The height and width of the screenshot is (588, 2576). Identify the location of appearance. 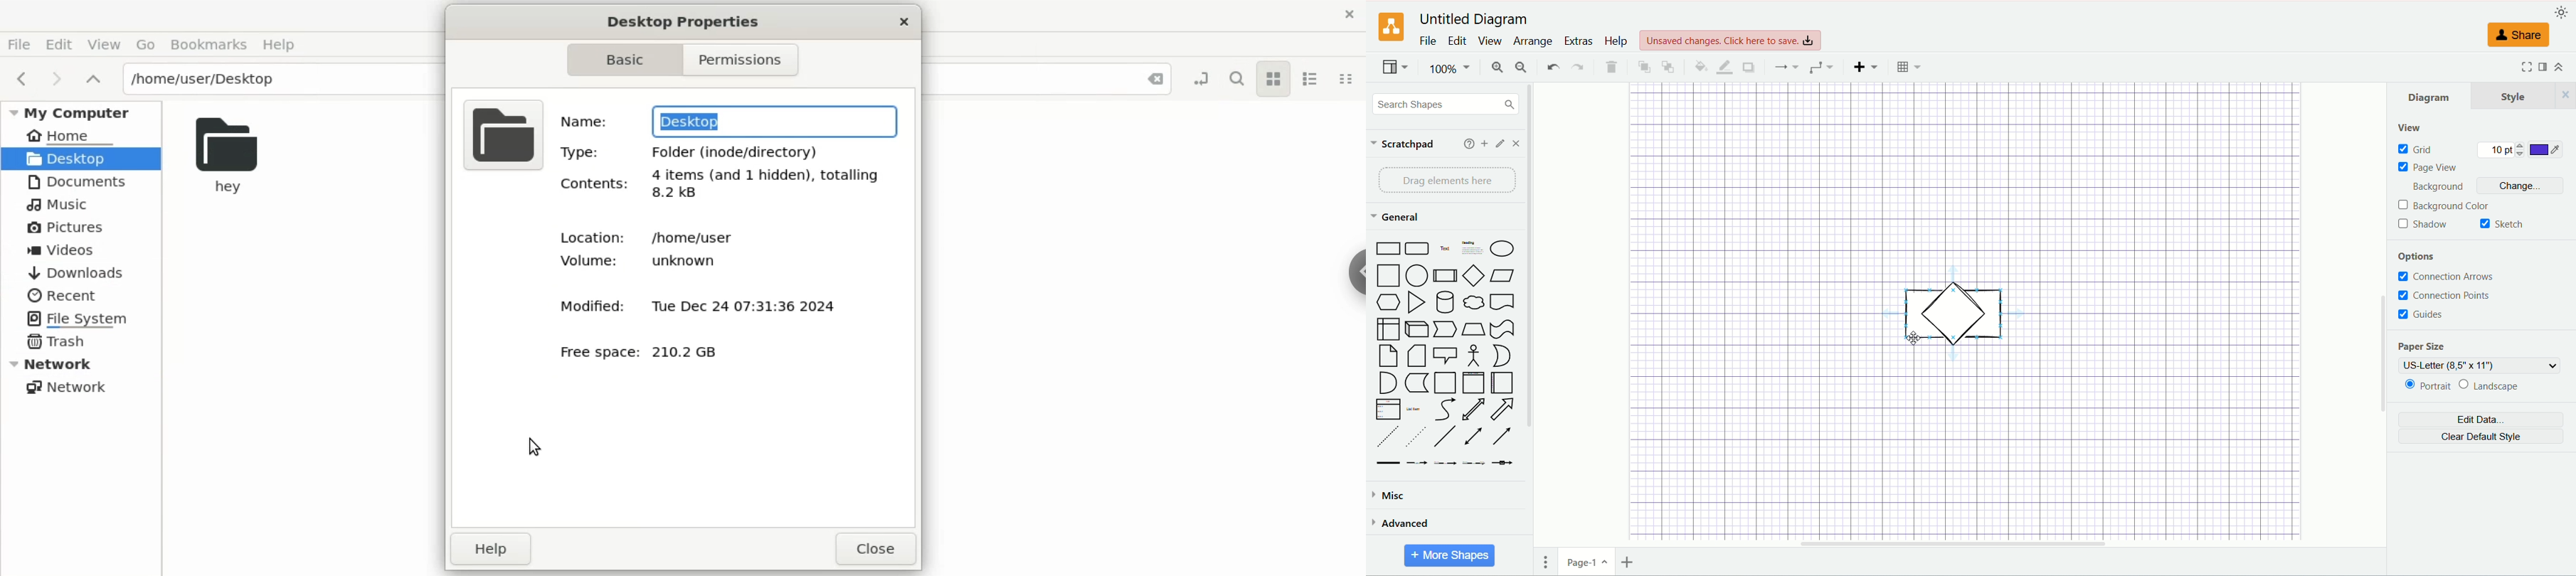
(2562, 12).